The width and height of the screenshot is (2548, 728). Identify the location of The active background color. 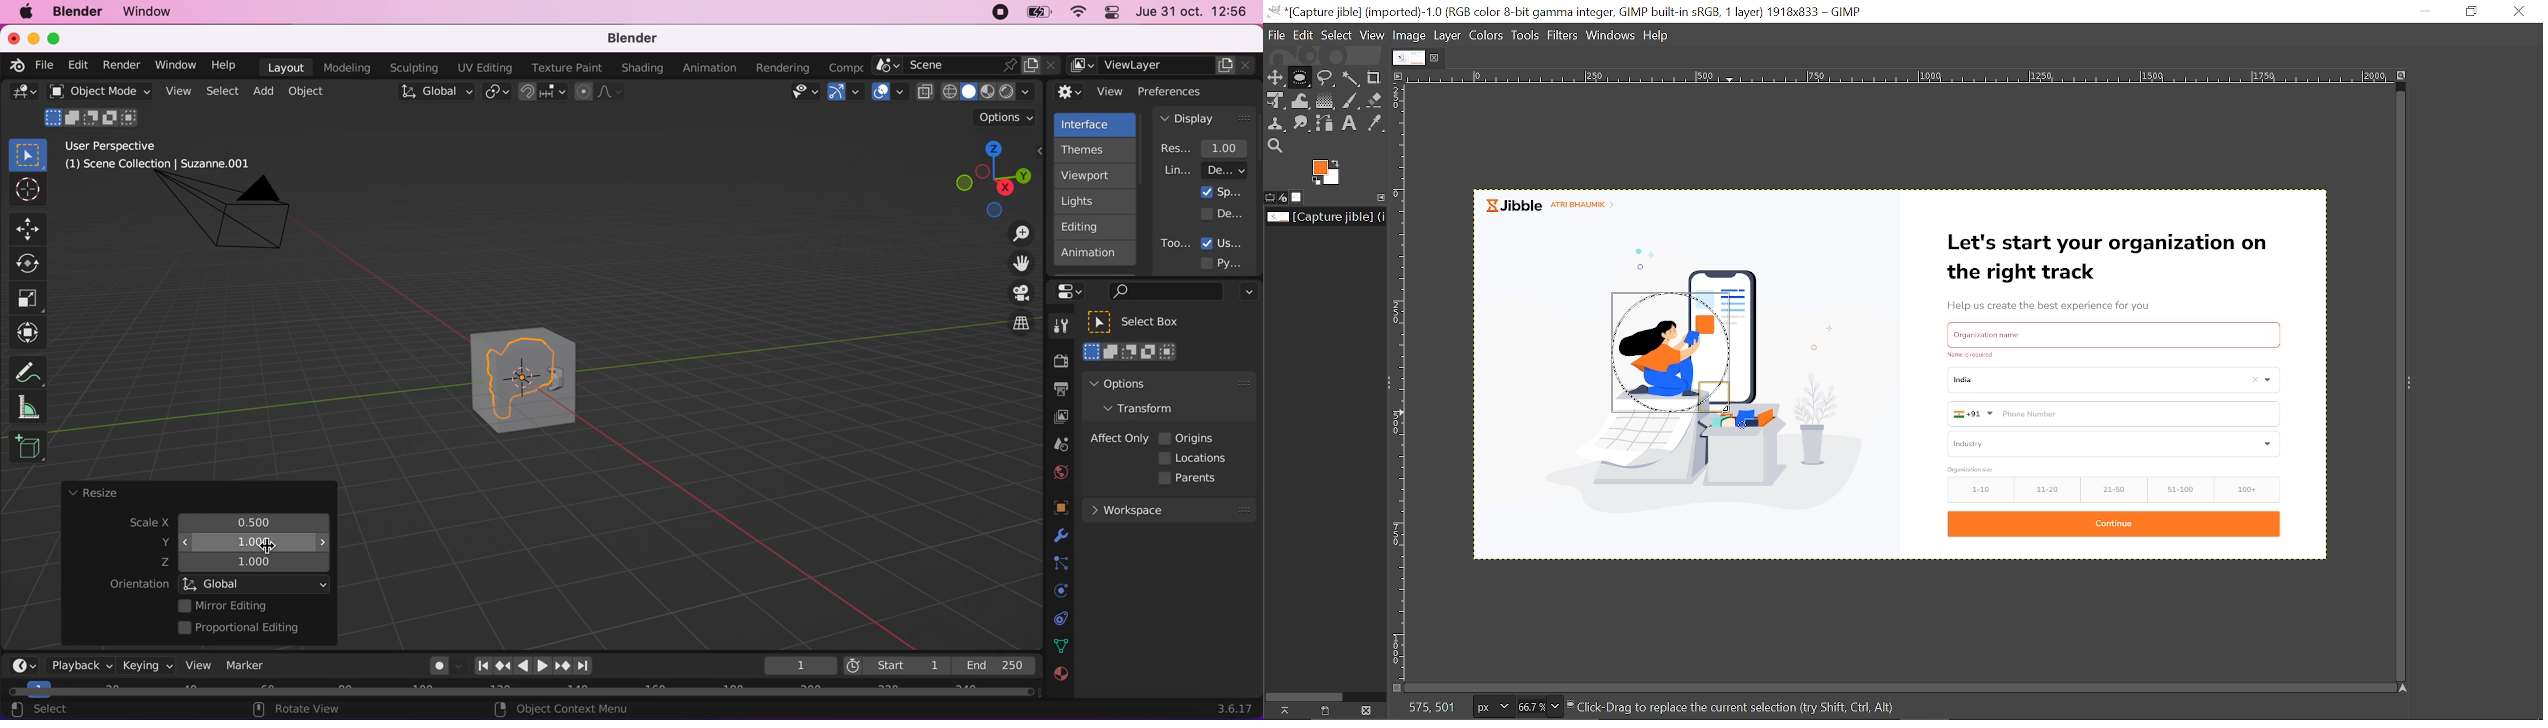
(1332, 173).